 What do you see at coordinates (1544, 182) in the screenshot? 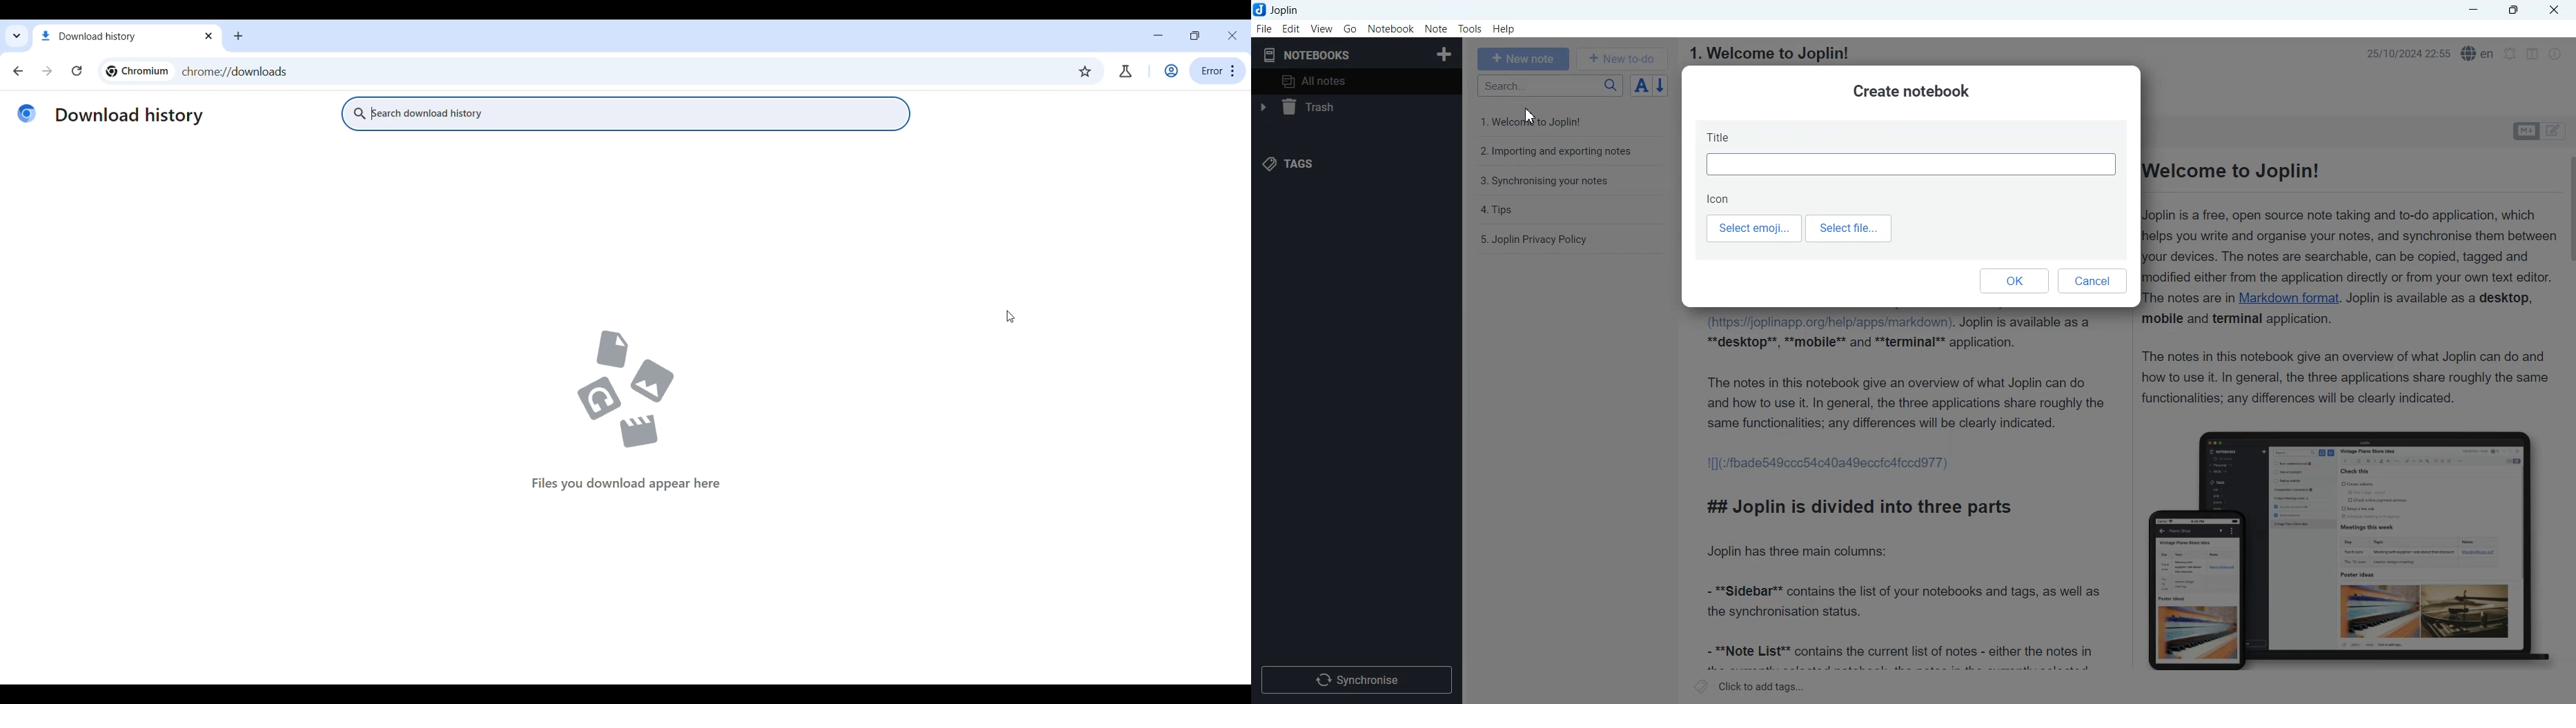
I see `3. Synchronising your notes` at bounding box center [1544, 182].